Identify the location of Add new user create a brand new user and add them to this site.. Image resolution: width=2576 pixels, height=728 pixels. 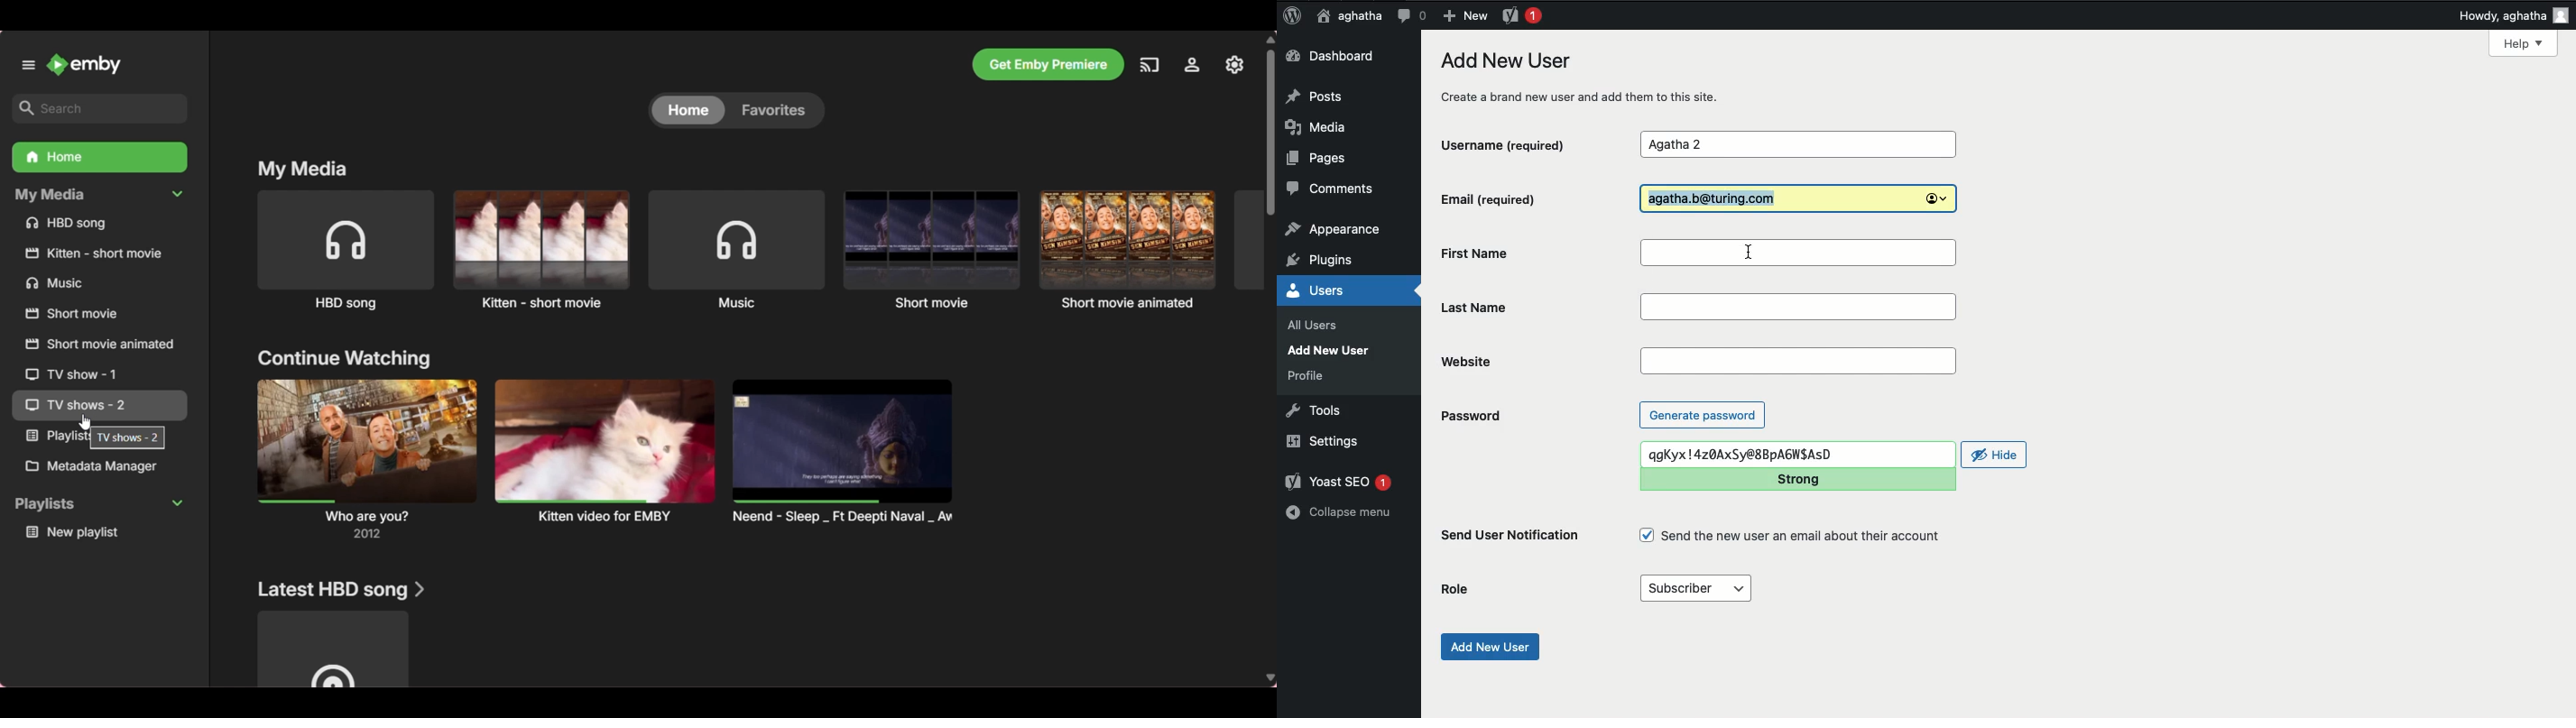
(1590, 78).